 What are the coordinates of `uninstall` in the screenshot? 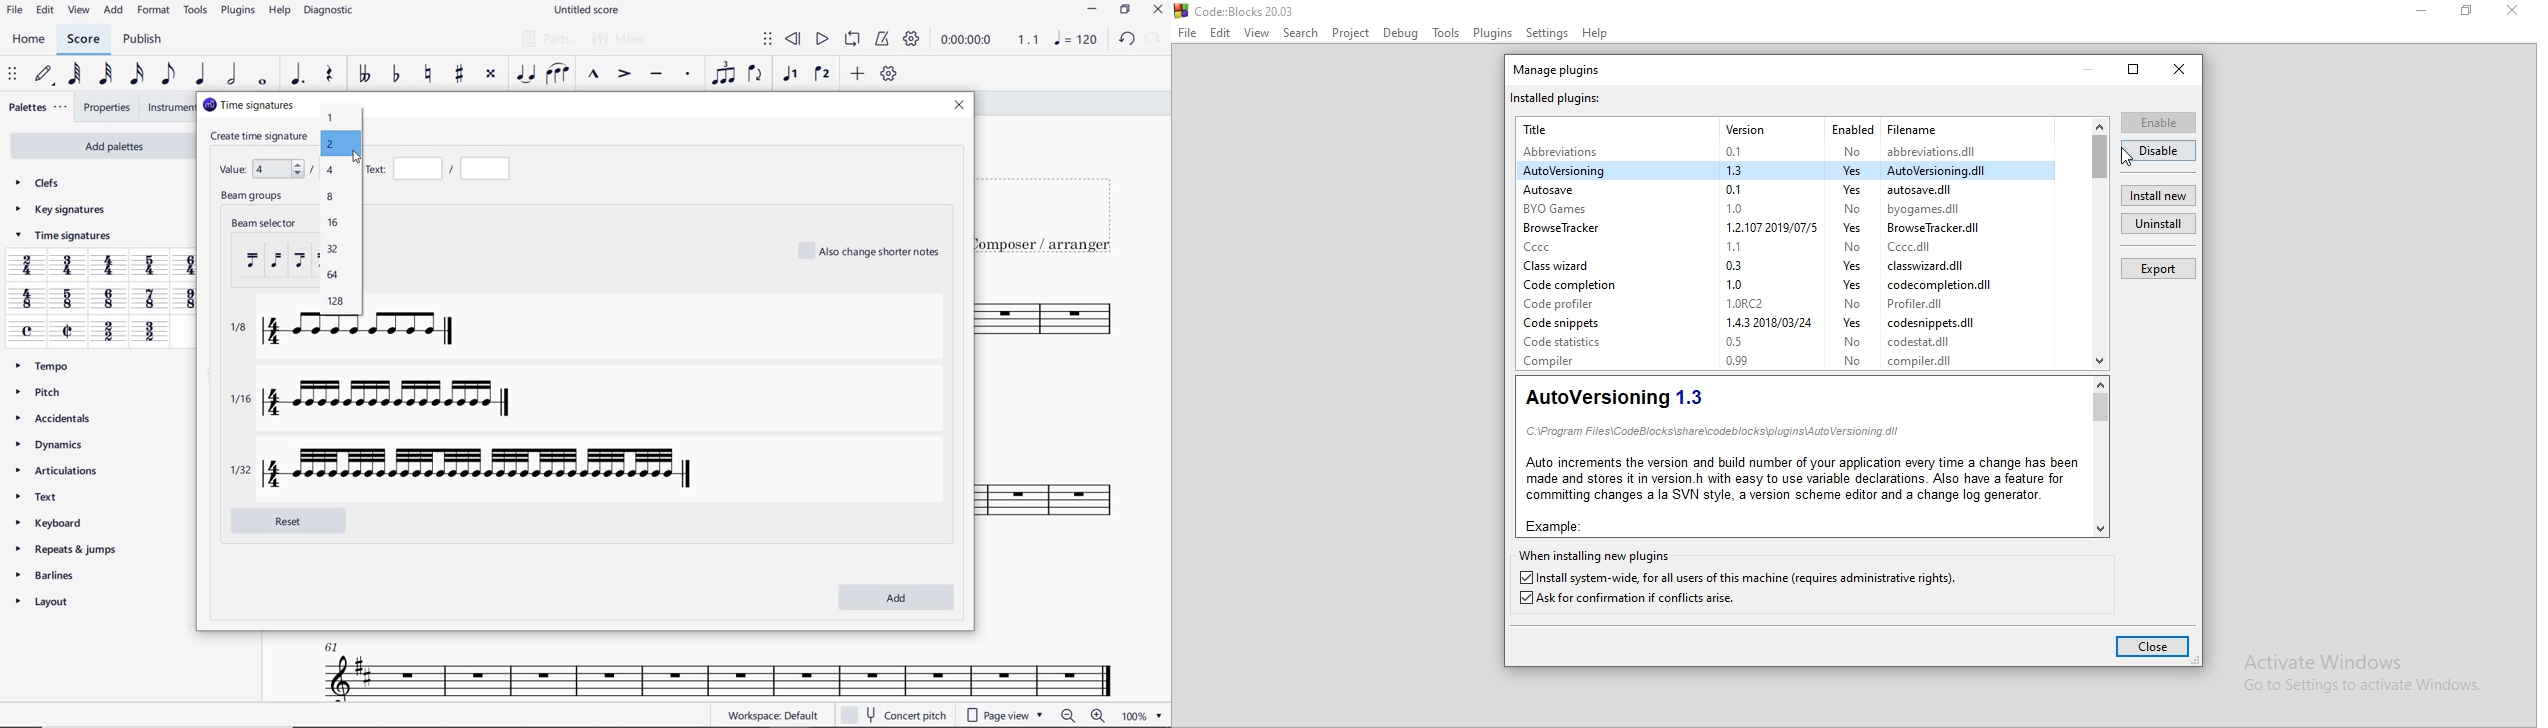 It's located at (2158, 222).